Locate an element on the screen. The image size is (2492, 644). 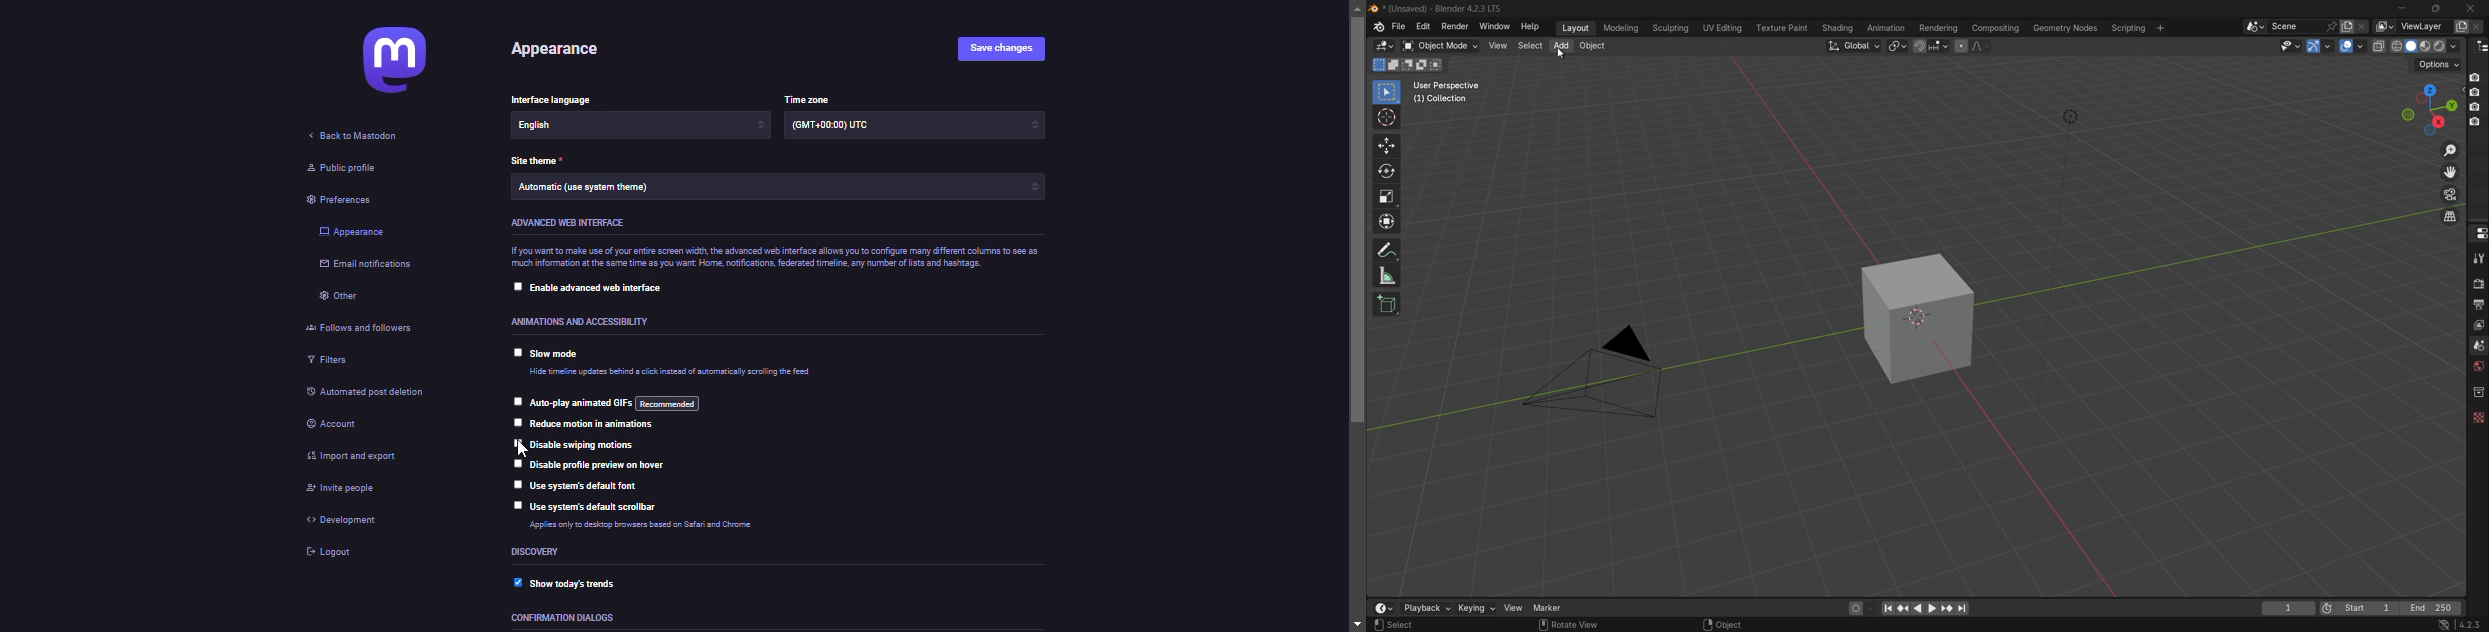
click to select is located at coordinates (513, 421).